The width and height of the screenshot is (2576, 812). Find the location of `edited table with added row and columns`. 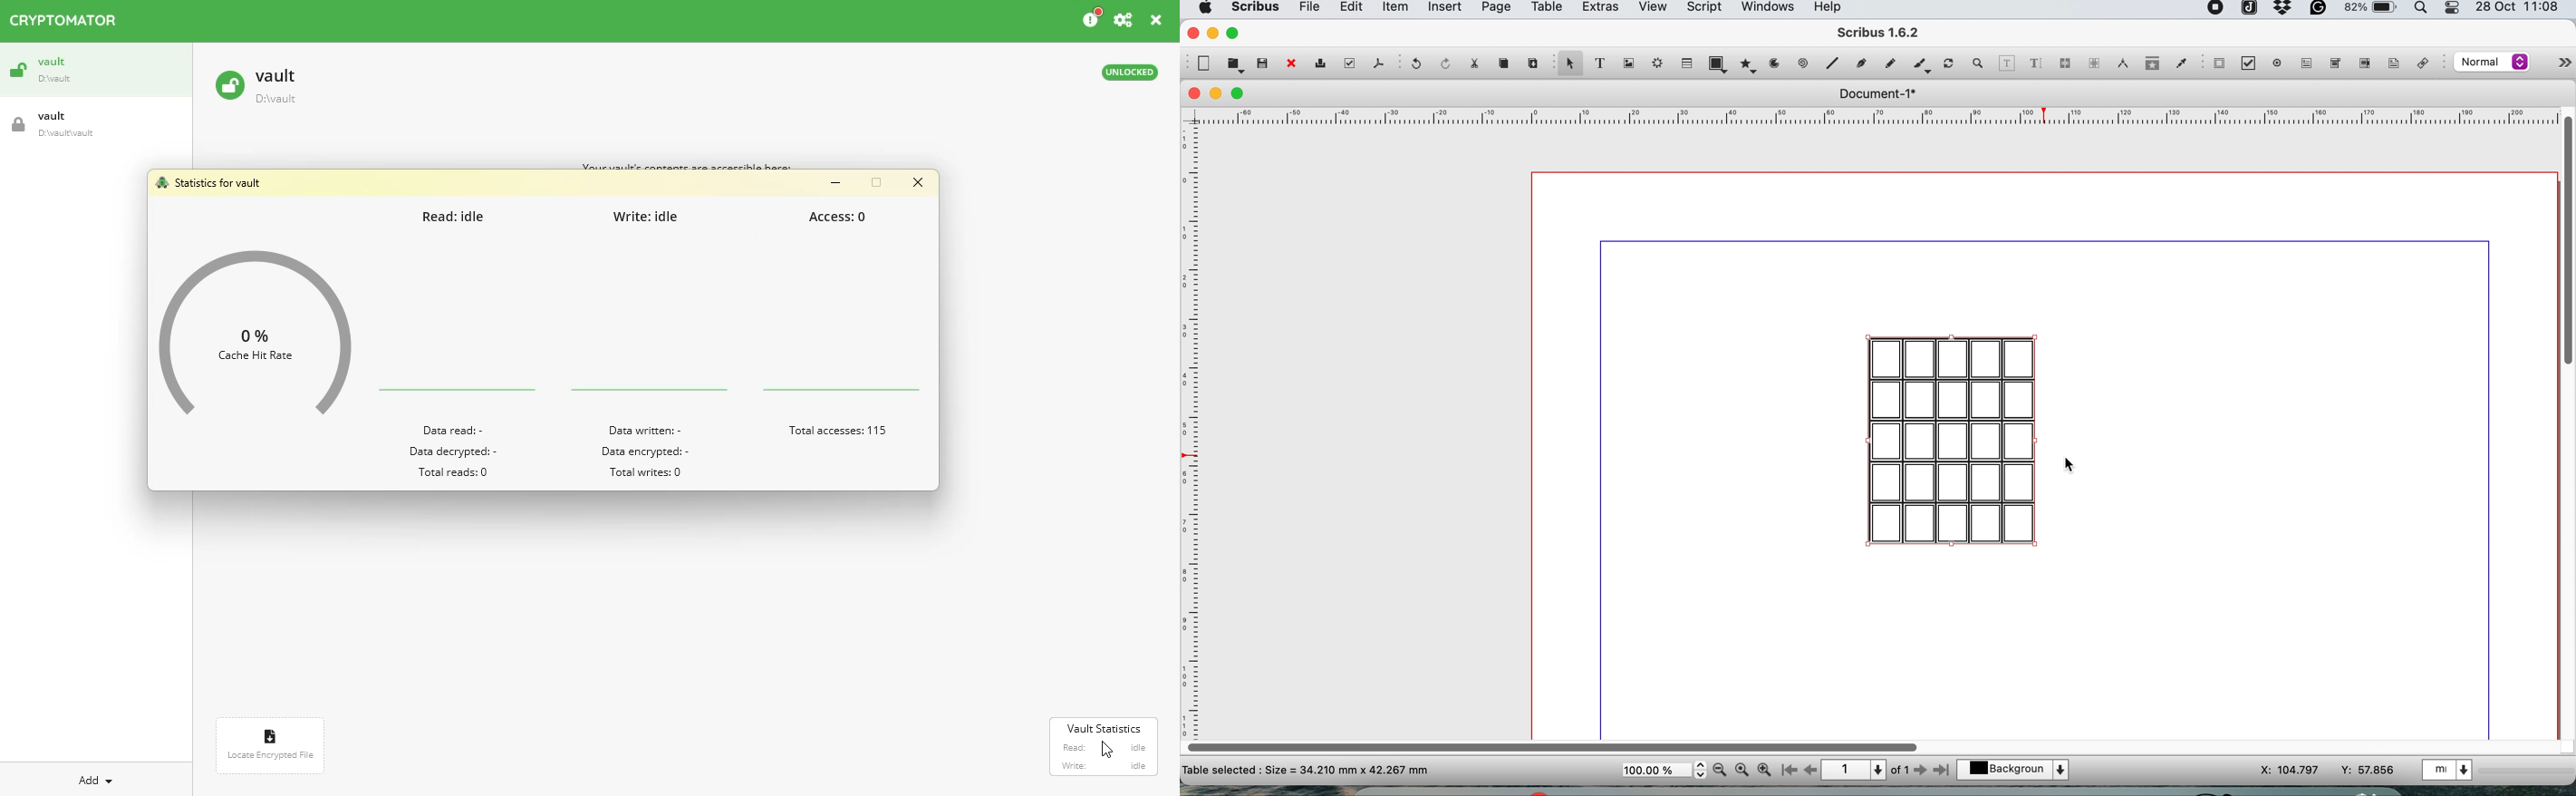

edited table with added row and columns is located at coordinates (1953, 441).